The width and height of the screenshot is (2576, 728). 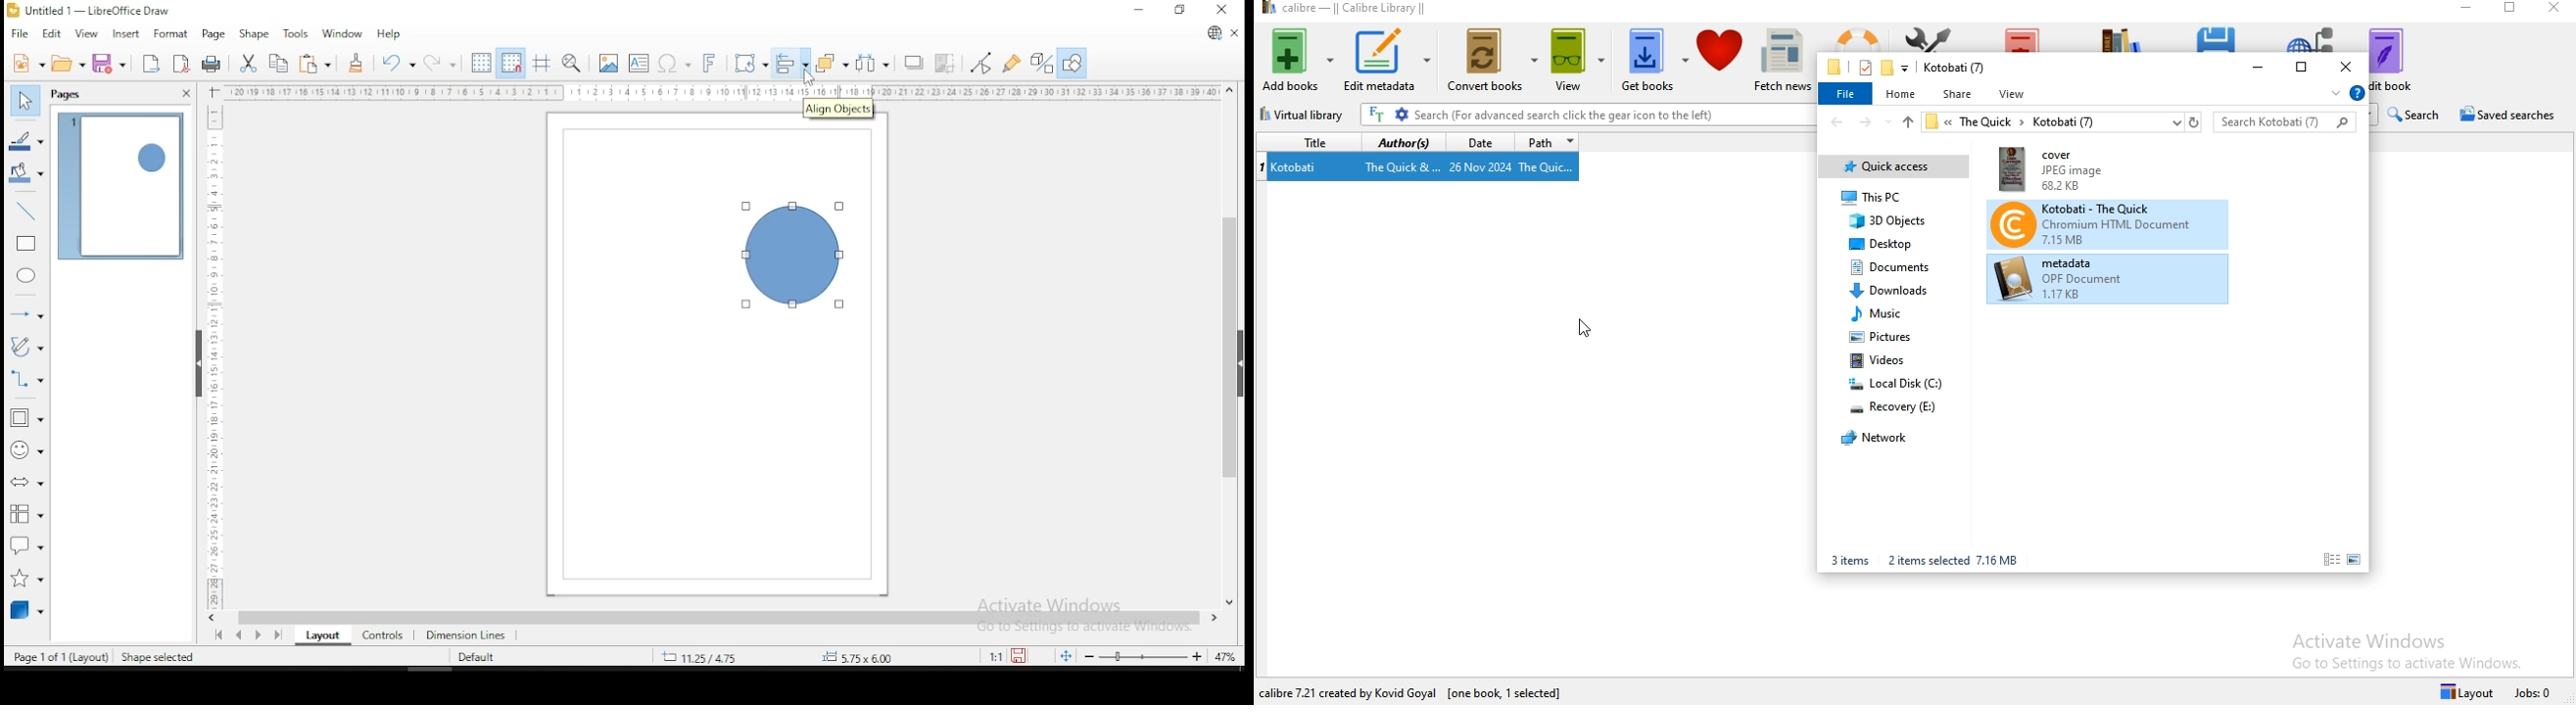 I want to click on save, so click(x=109, y=63).